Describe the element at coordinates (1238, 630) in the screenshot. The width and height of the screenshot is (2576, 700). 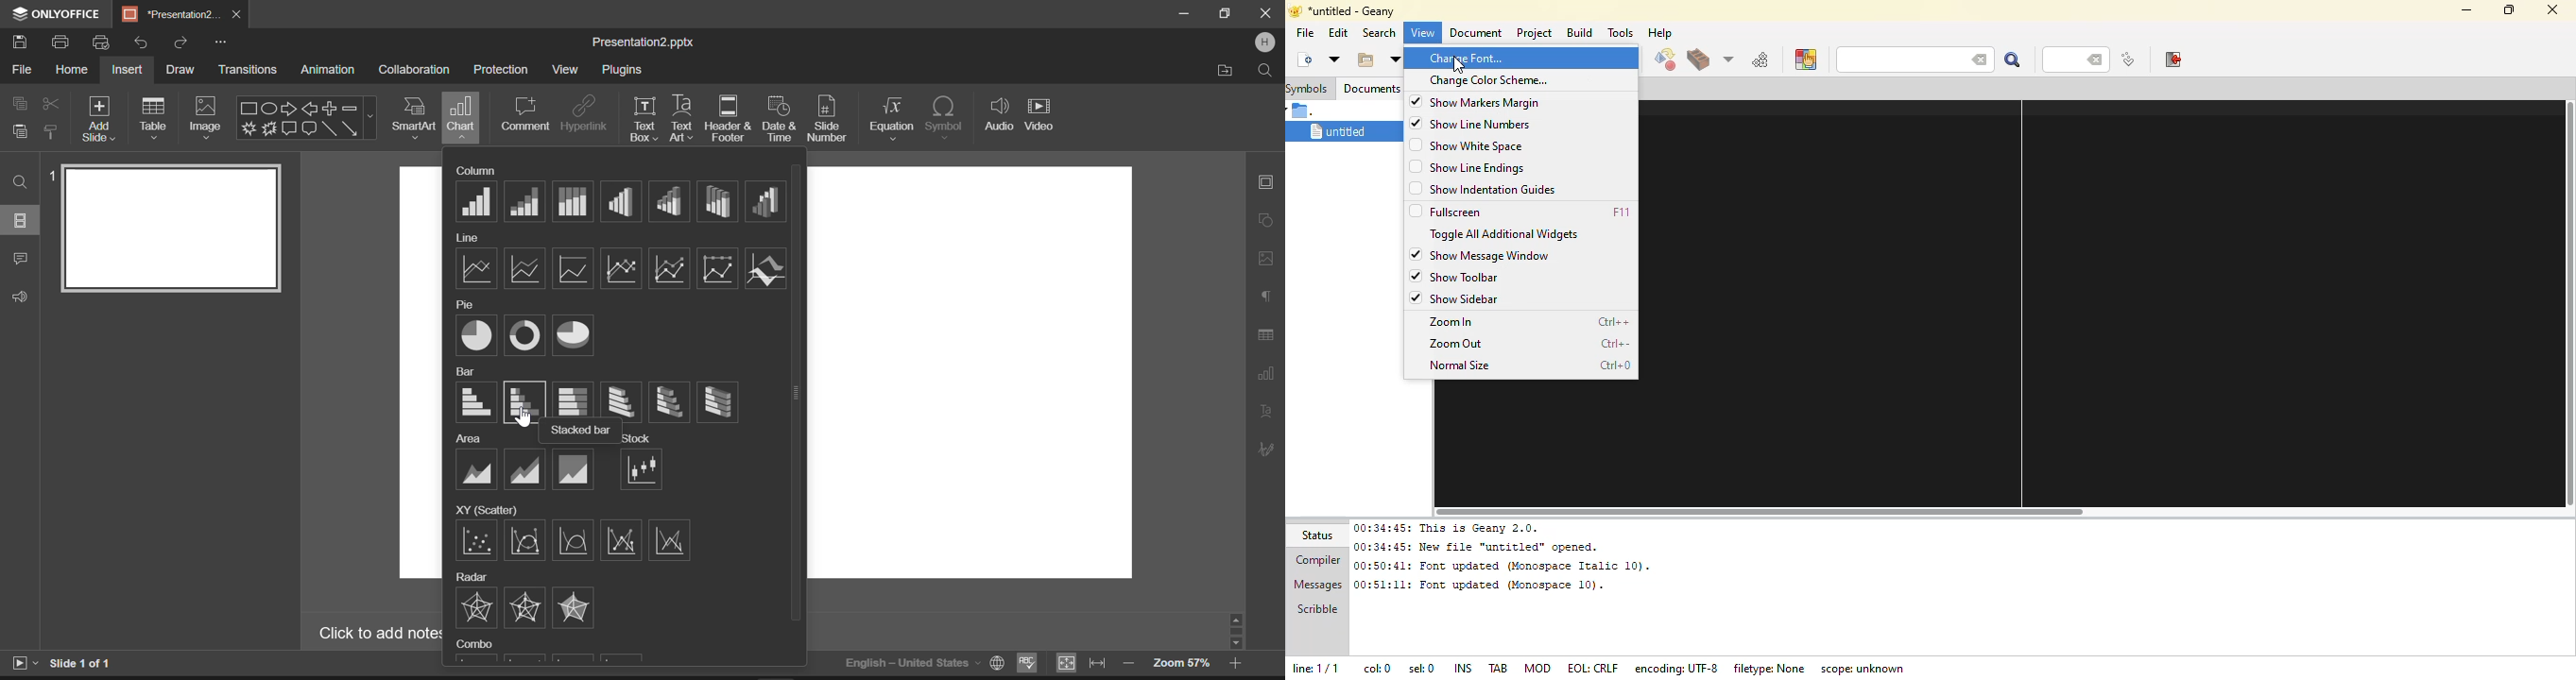
I see `Scroll Bar` at that location.